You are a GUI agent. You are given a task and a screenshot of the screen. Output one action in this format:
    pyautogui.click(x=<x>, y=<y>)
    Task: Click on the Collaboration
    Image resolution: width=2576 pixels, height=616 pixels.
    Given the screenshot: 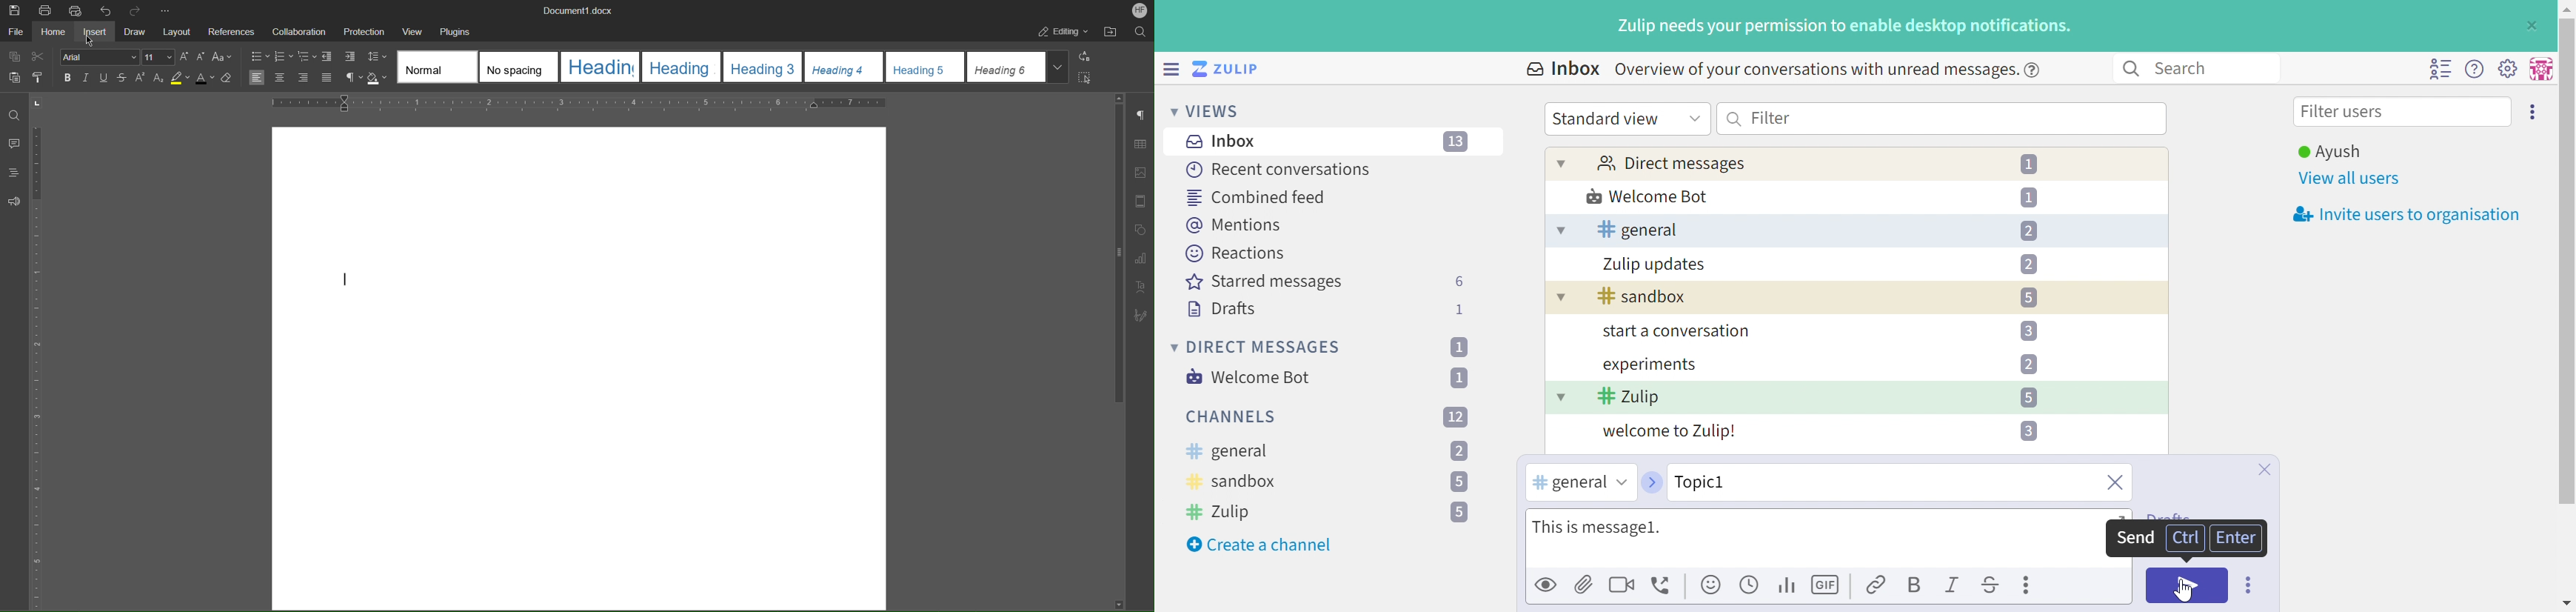 What is the action you would take?
    pyautogui.click(x=295, y=30)
    